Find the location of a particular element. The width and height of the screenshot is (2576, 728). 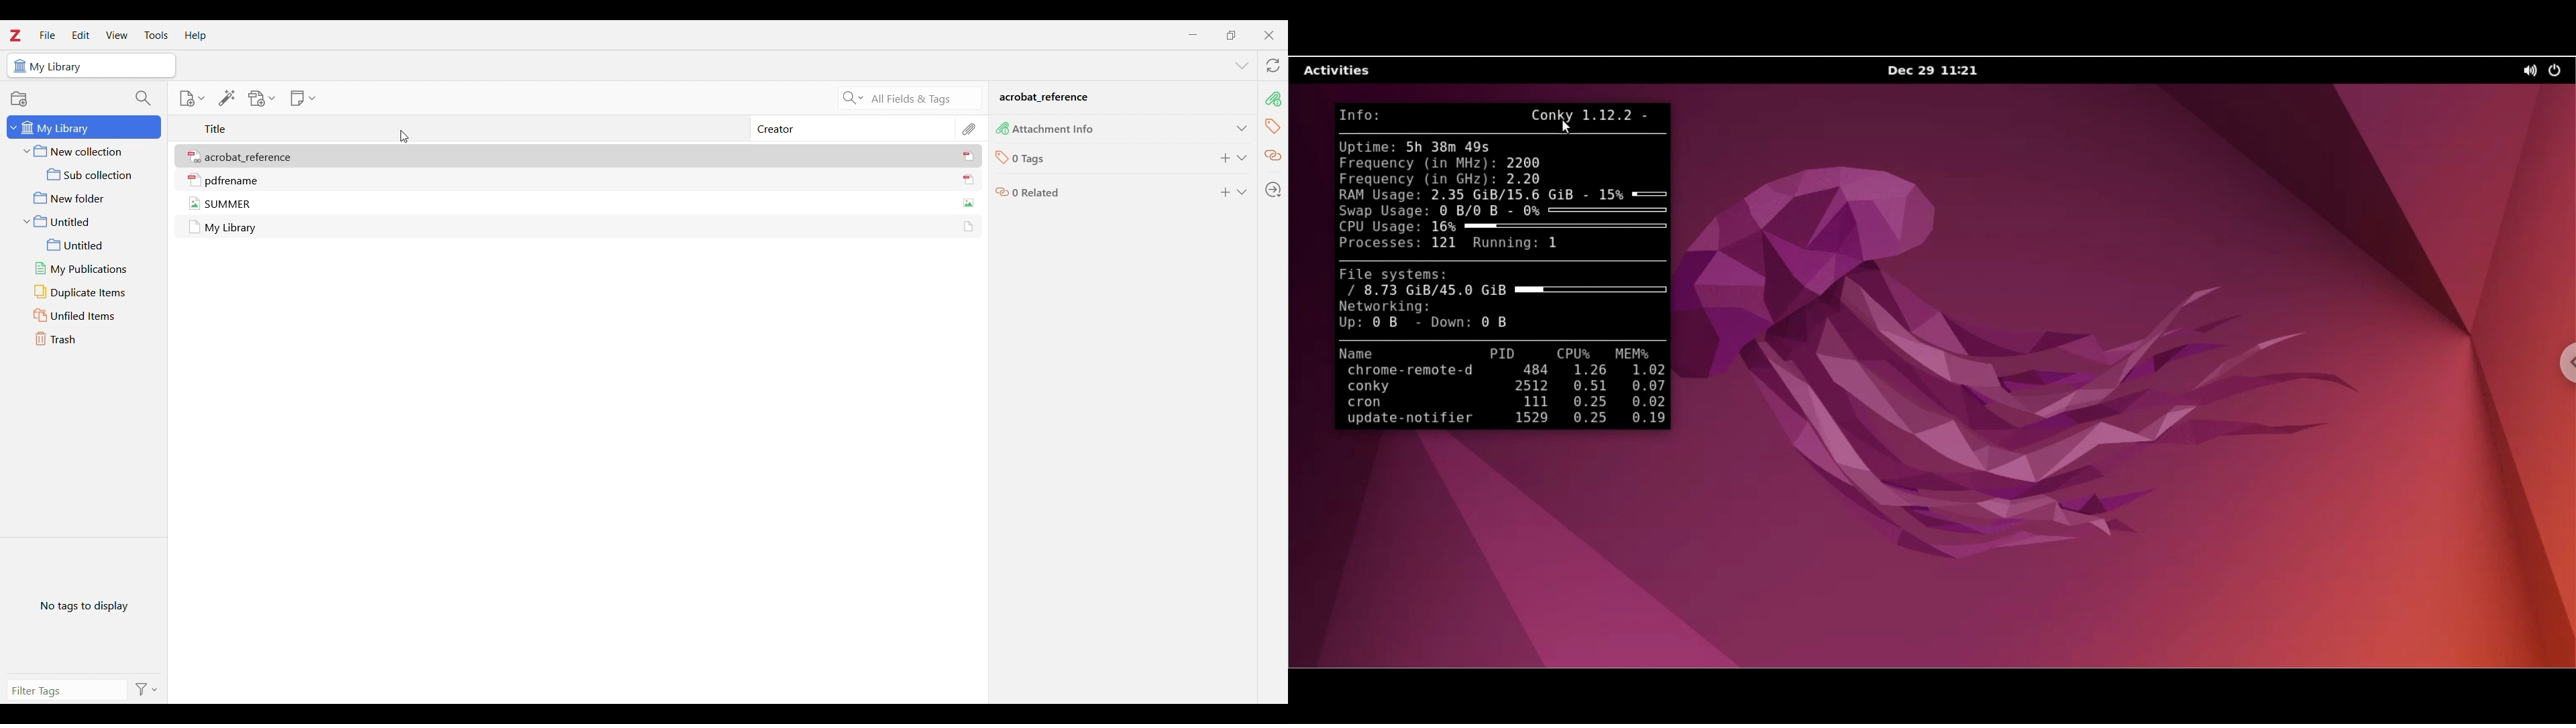

Attachment info is located at coordinates (1273, 99).